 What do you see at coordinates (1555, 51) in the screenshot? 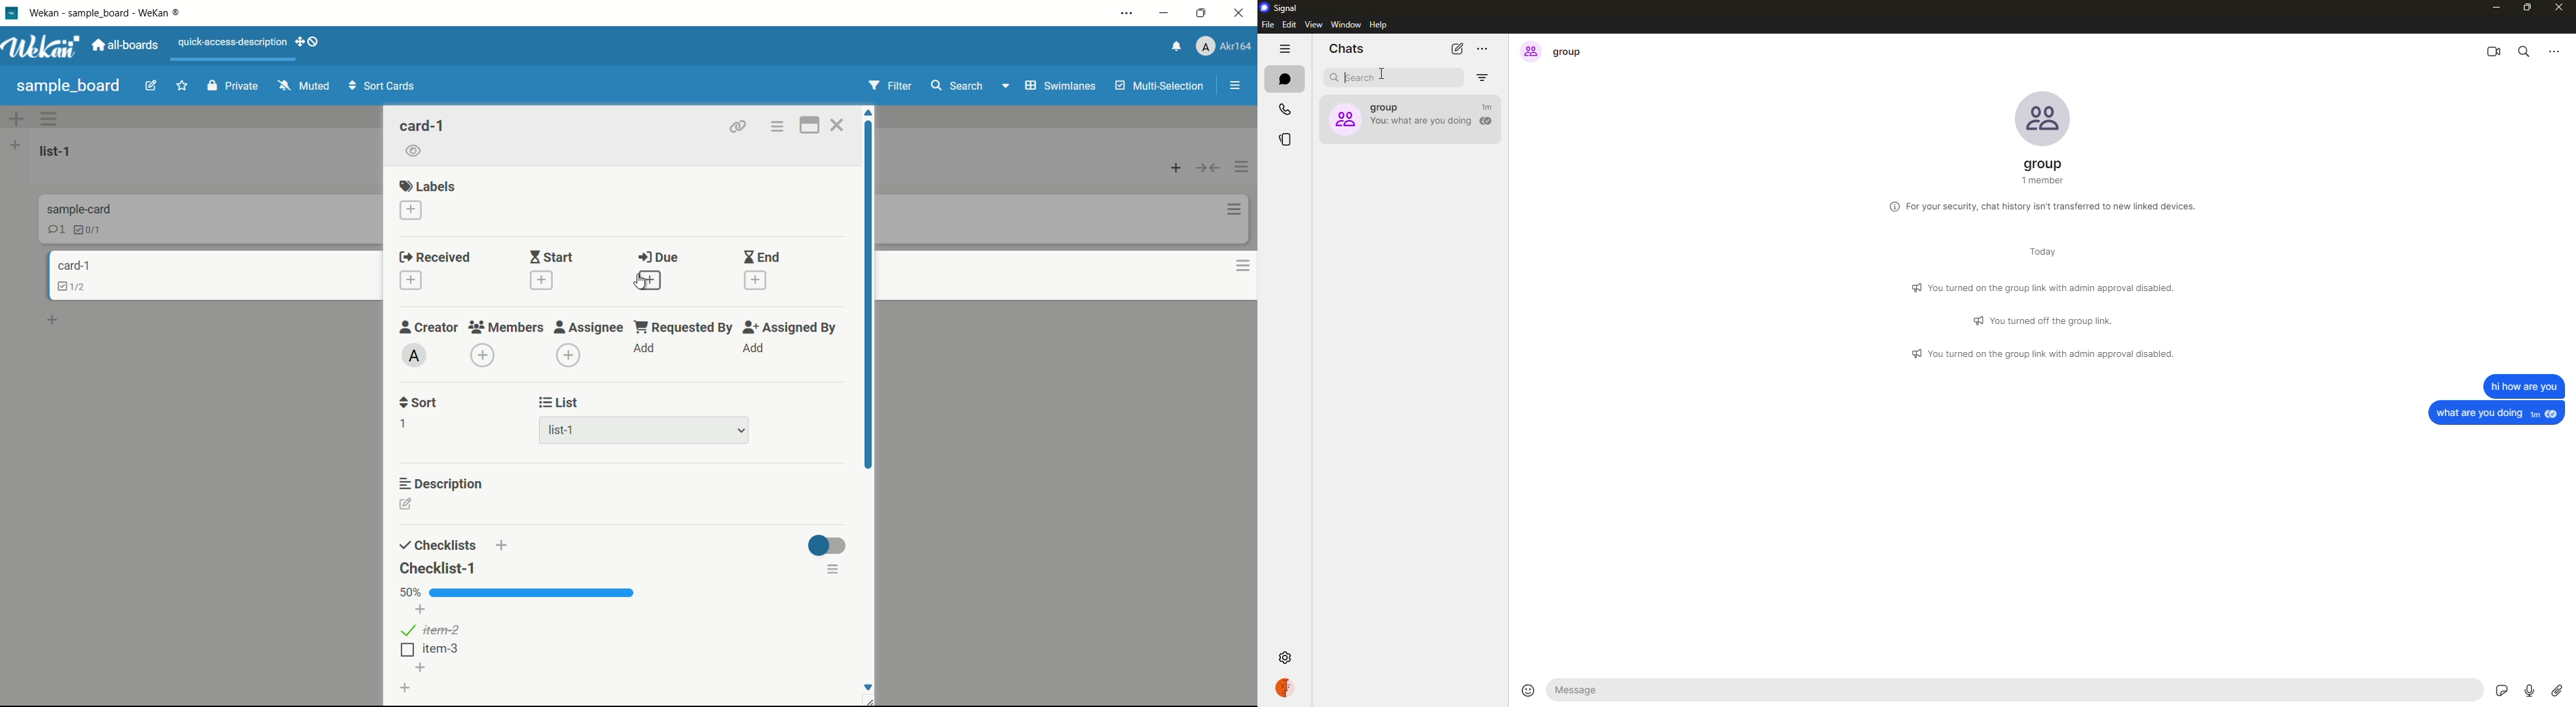
I see `group` at bounding box center [1555, 51].